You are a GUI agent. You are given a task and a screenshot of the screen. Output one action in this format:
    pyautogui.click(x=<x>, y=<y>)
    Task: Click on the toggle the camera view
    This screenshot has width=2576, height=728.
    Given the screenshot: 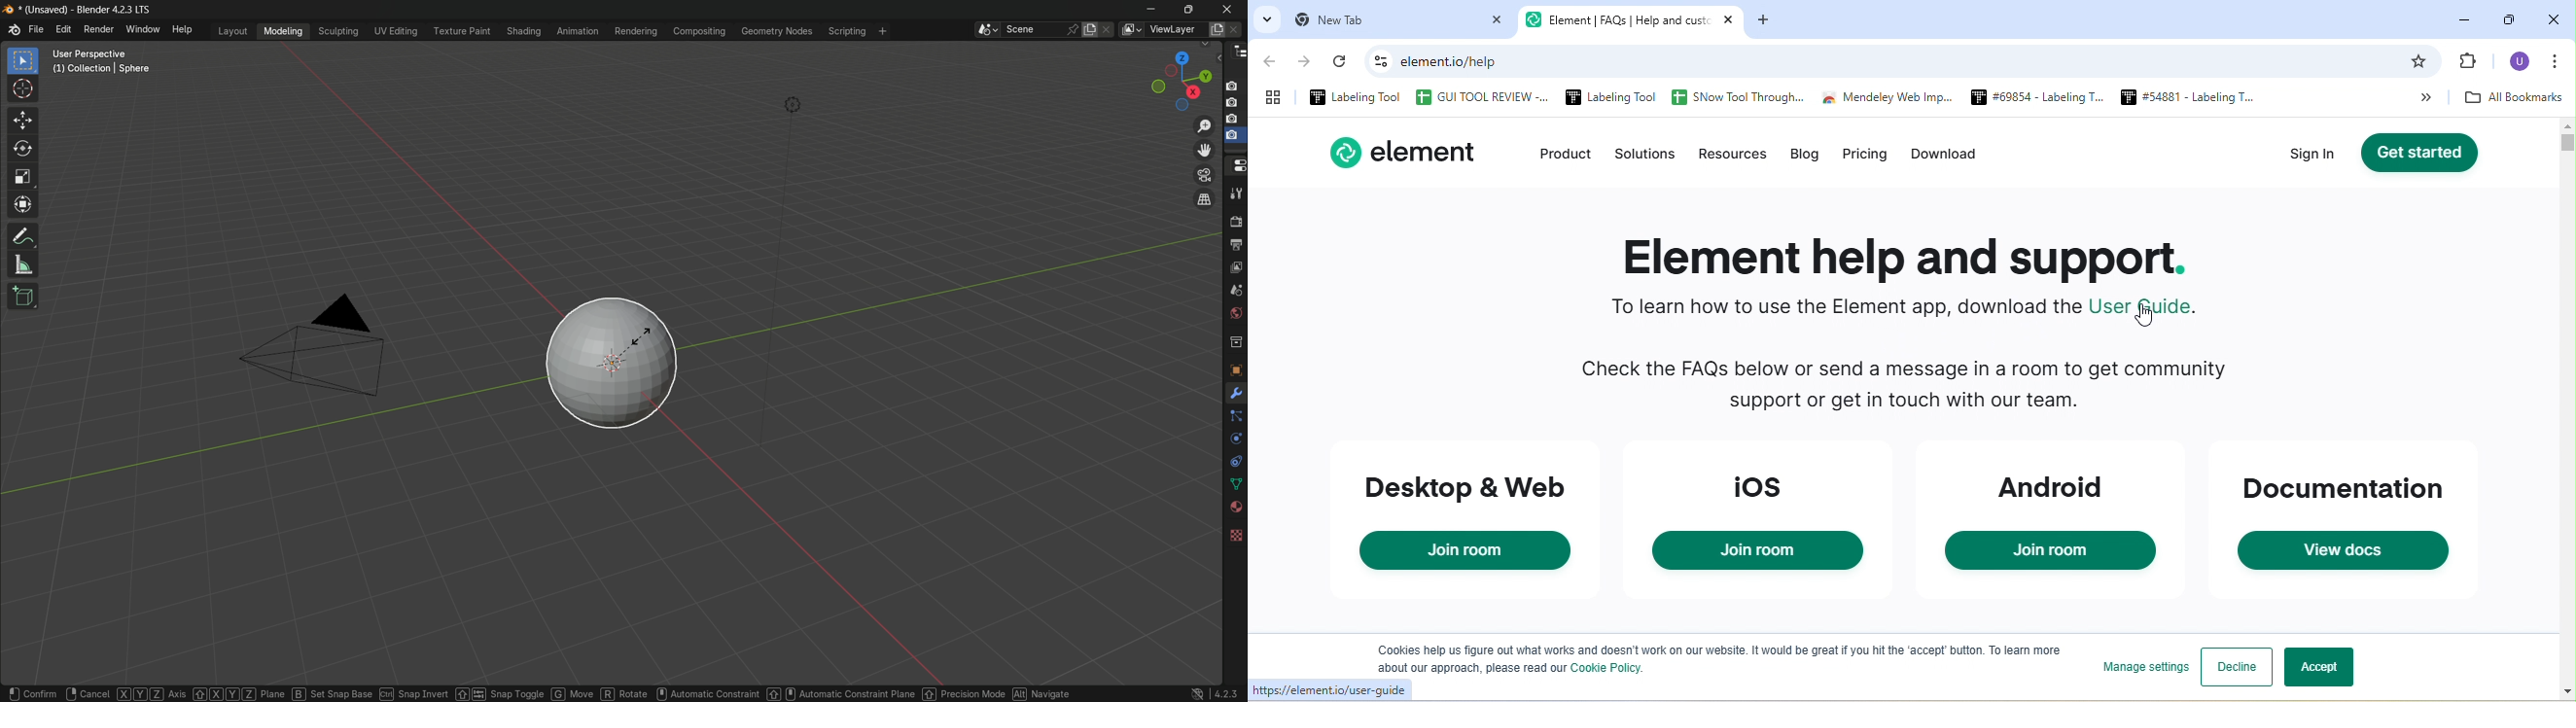 What is the action you would take?
    pyautogui.click(x=1205, y=175)
    